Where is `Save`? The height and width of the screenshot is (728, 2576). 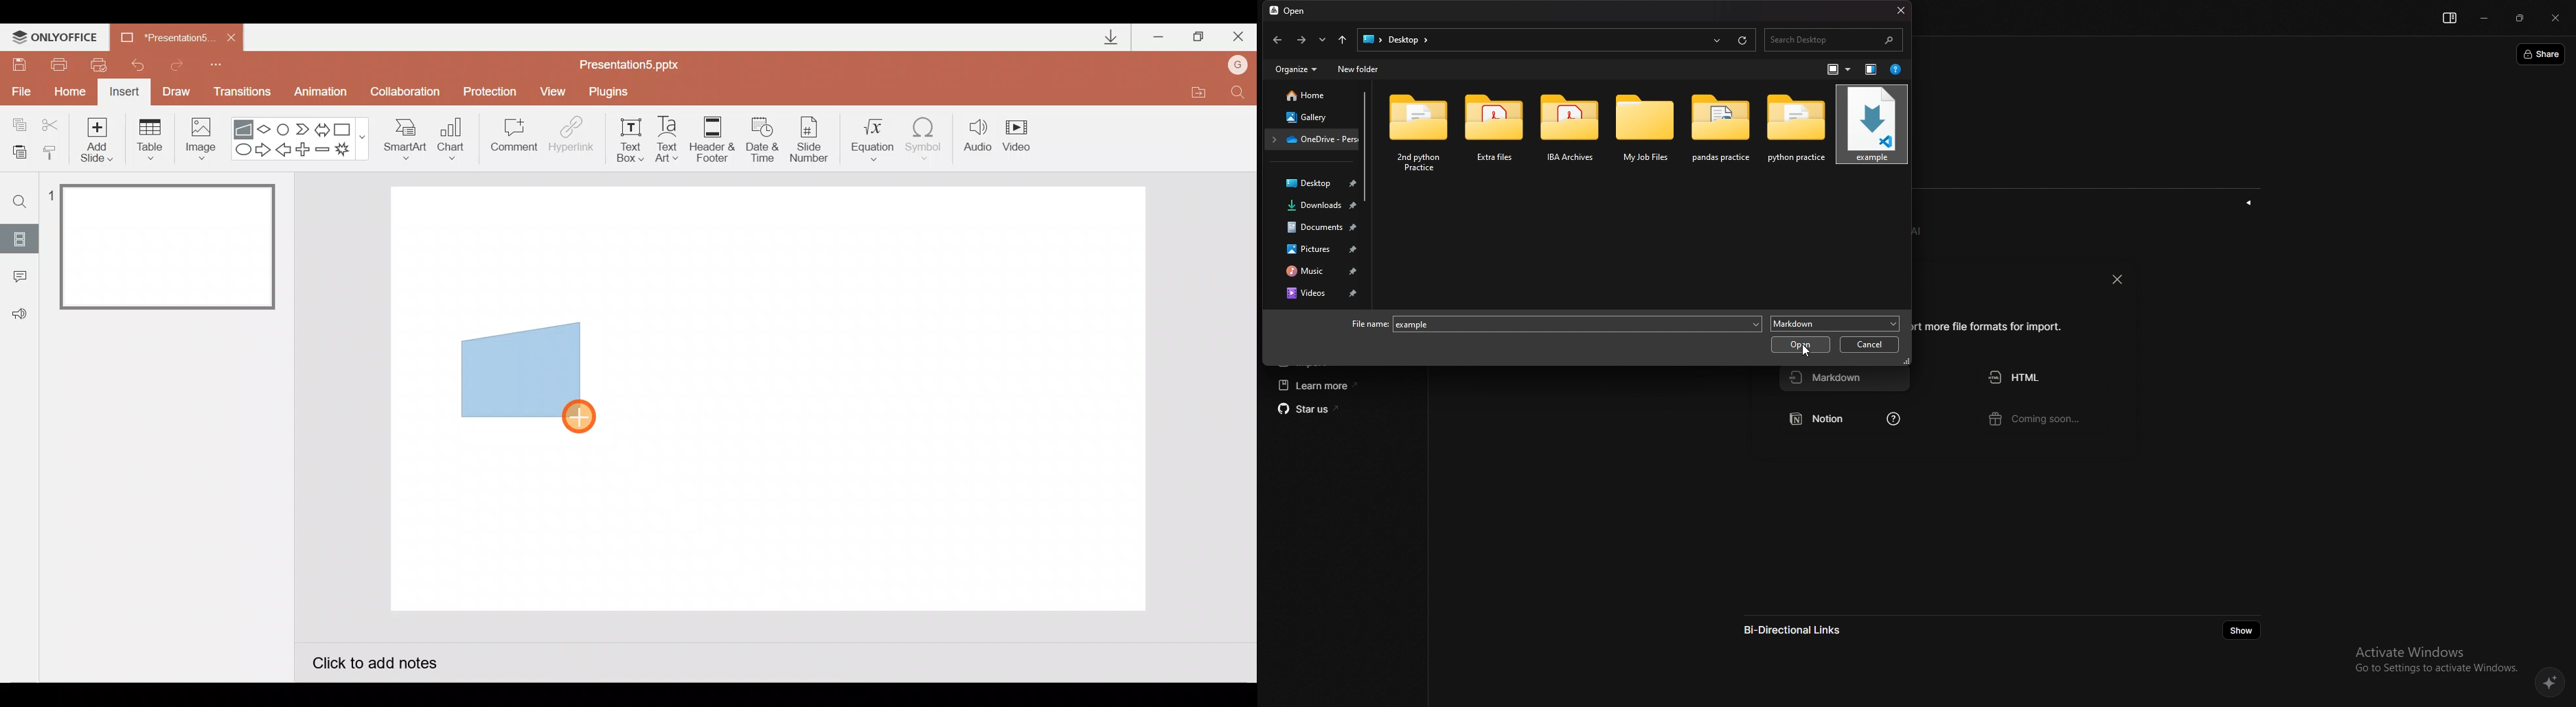 Save is located at coordinates (18, 62).